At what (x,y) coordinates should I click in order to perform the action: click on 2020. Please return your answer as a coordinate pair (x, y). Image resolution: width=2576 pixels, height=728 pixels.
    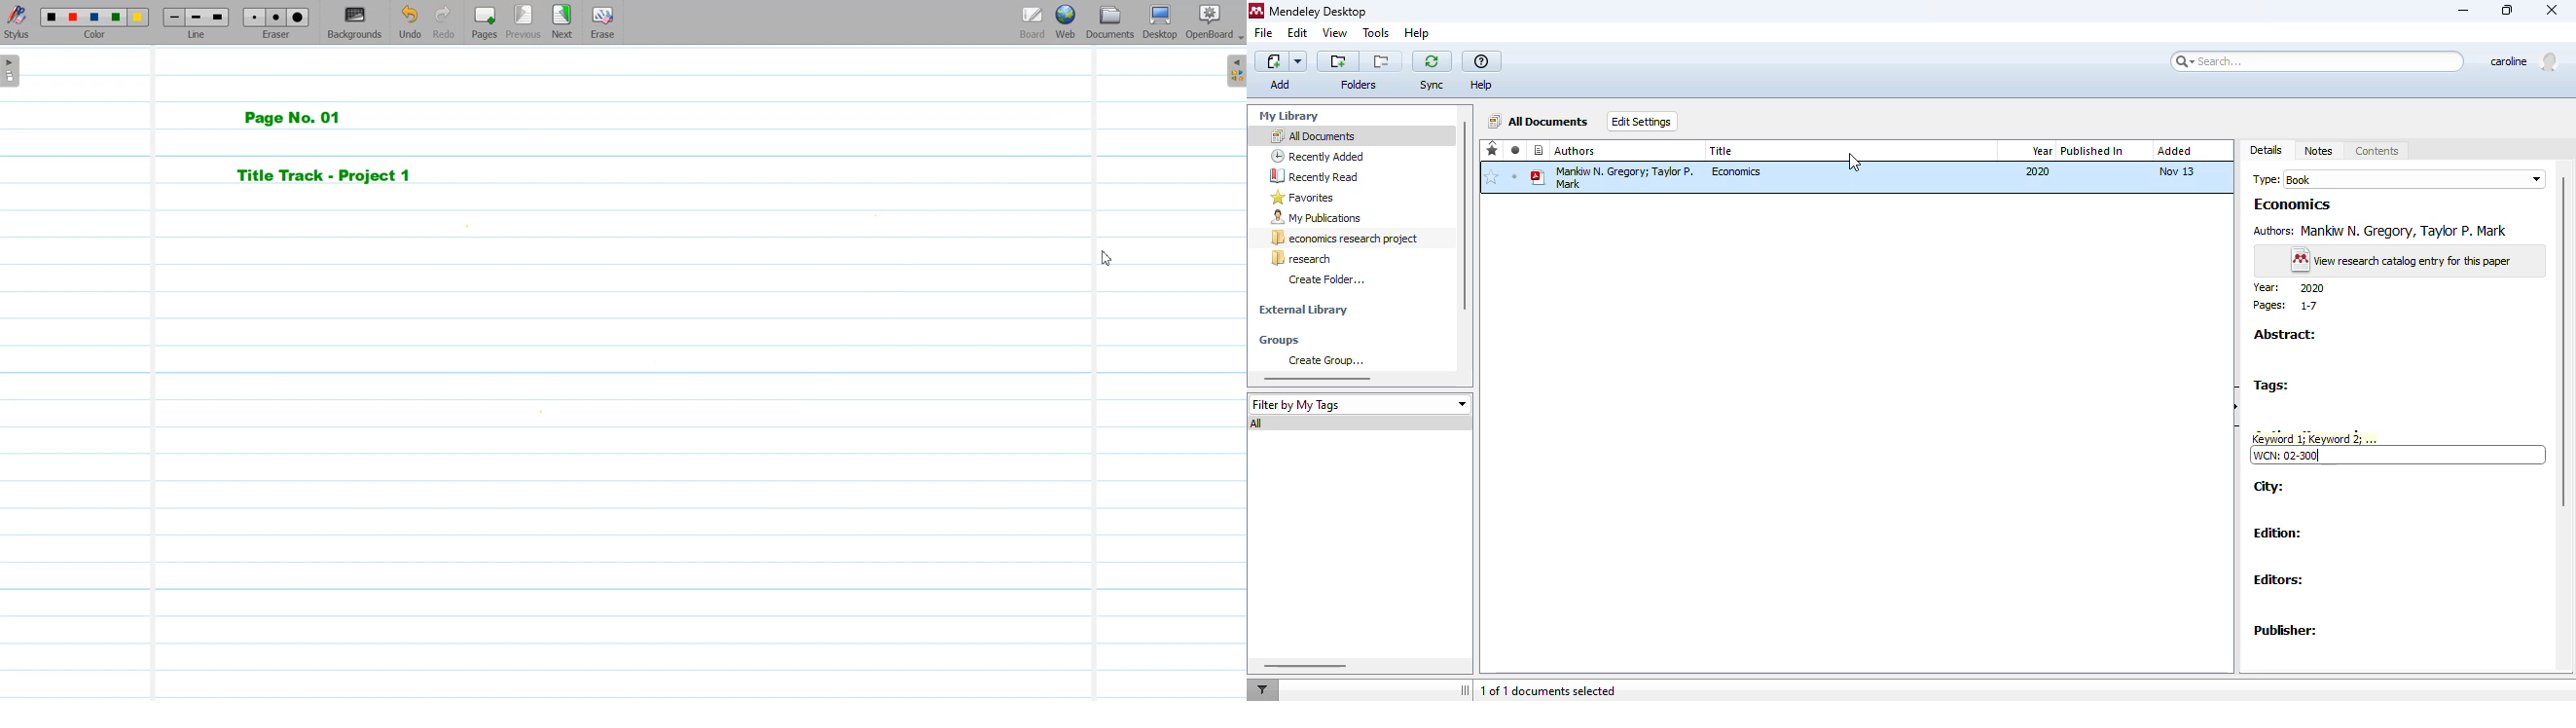
    Looking at the image, I should click on (2039, 171).